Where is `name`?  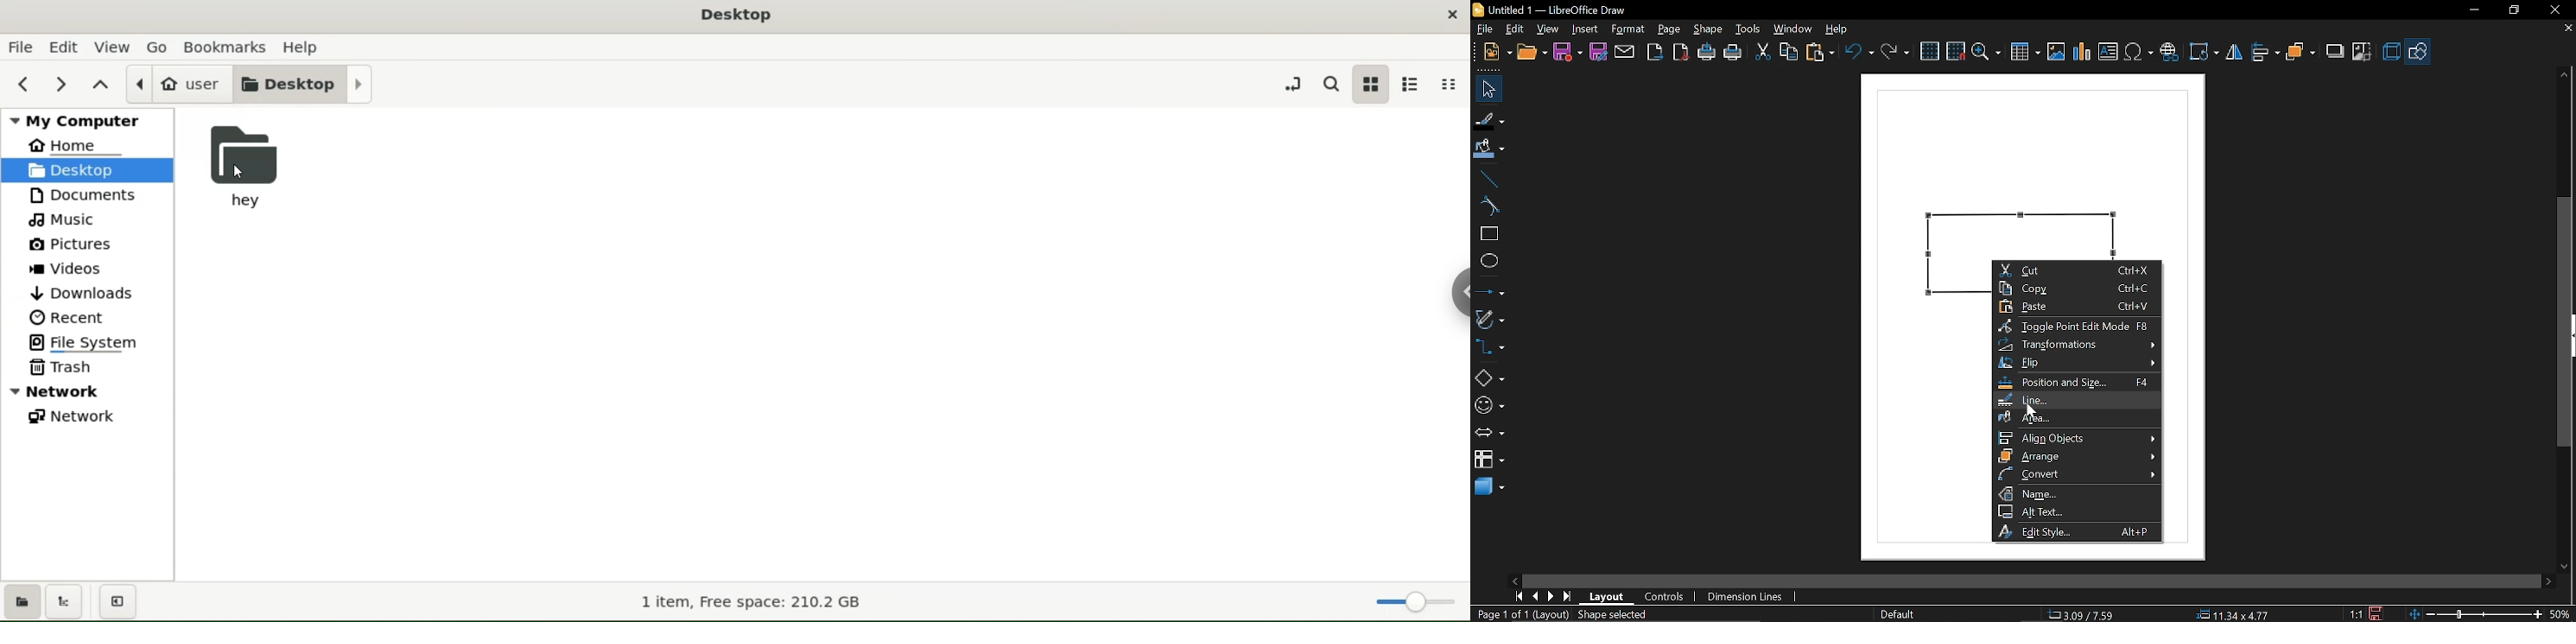 name is located at coordinates (2075, 494).